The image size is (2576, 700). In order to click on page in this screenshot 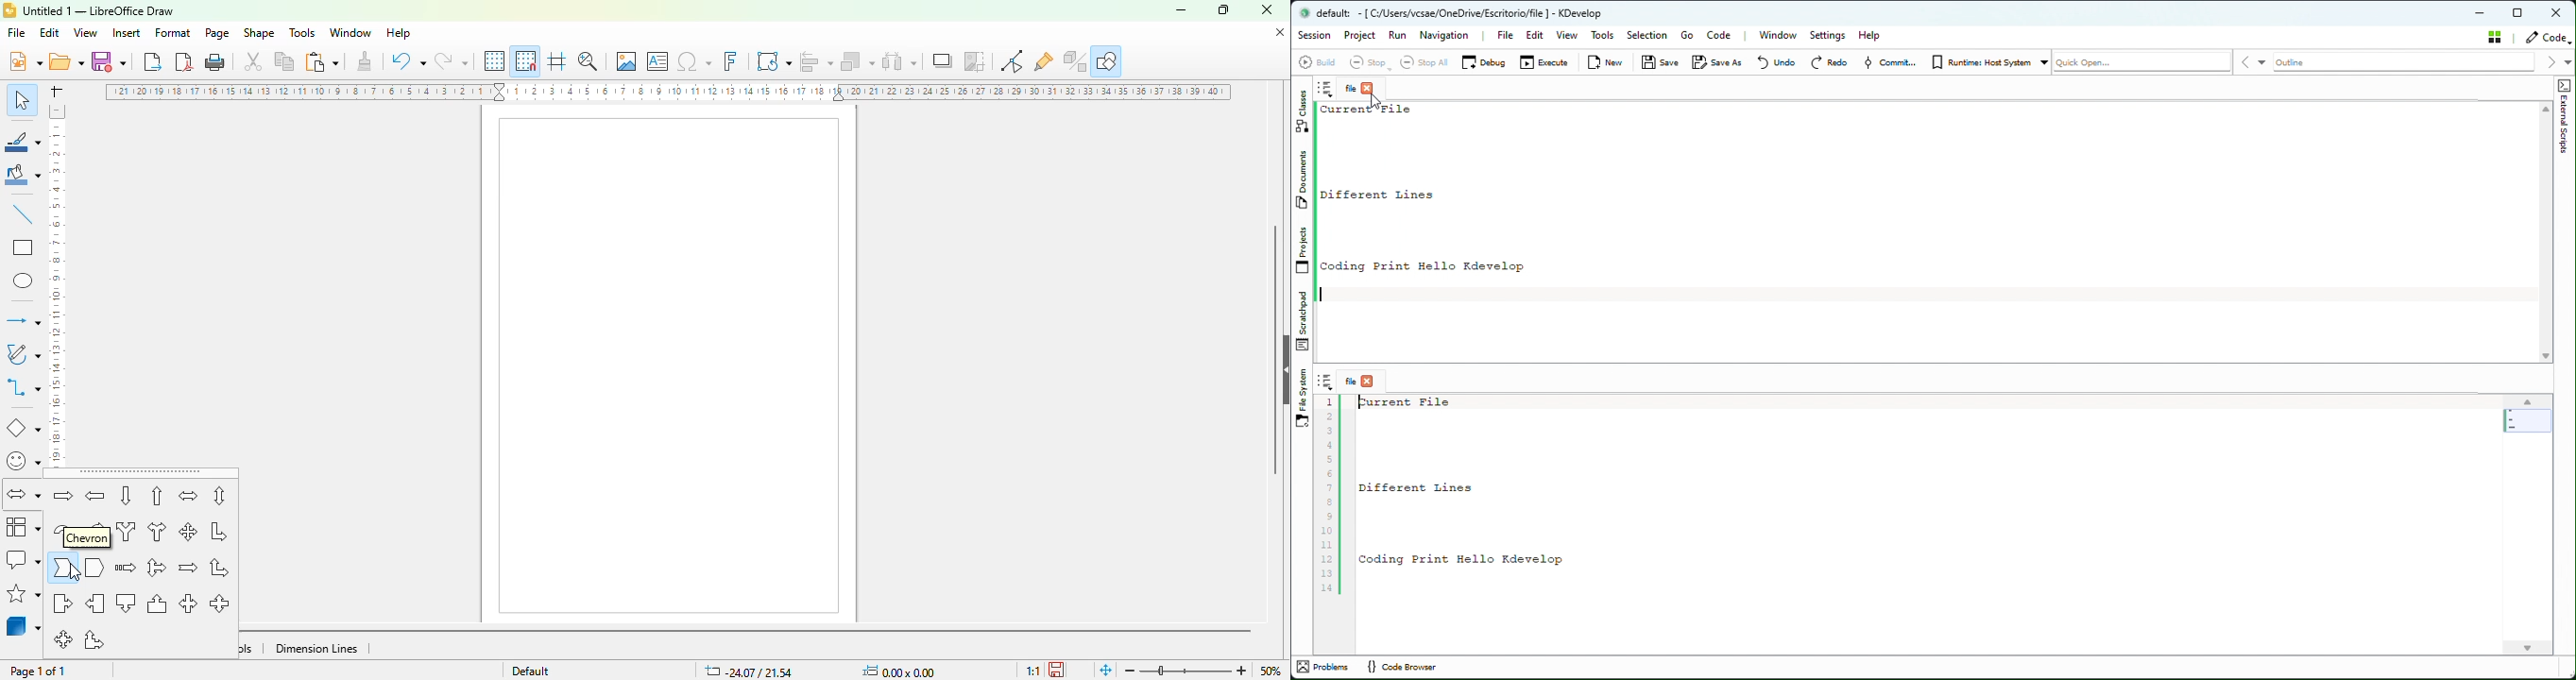, I will do `click(669, 365)`.